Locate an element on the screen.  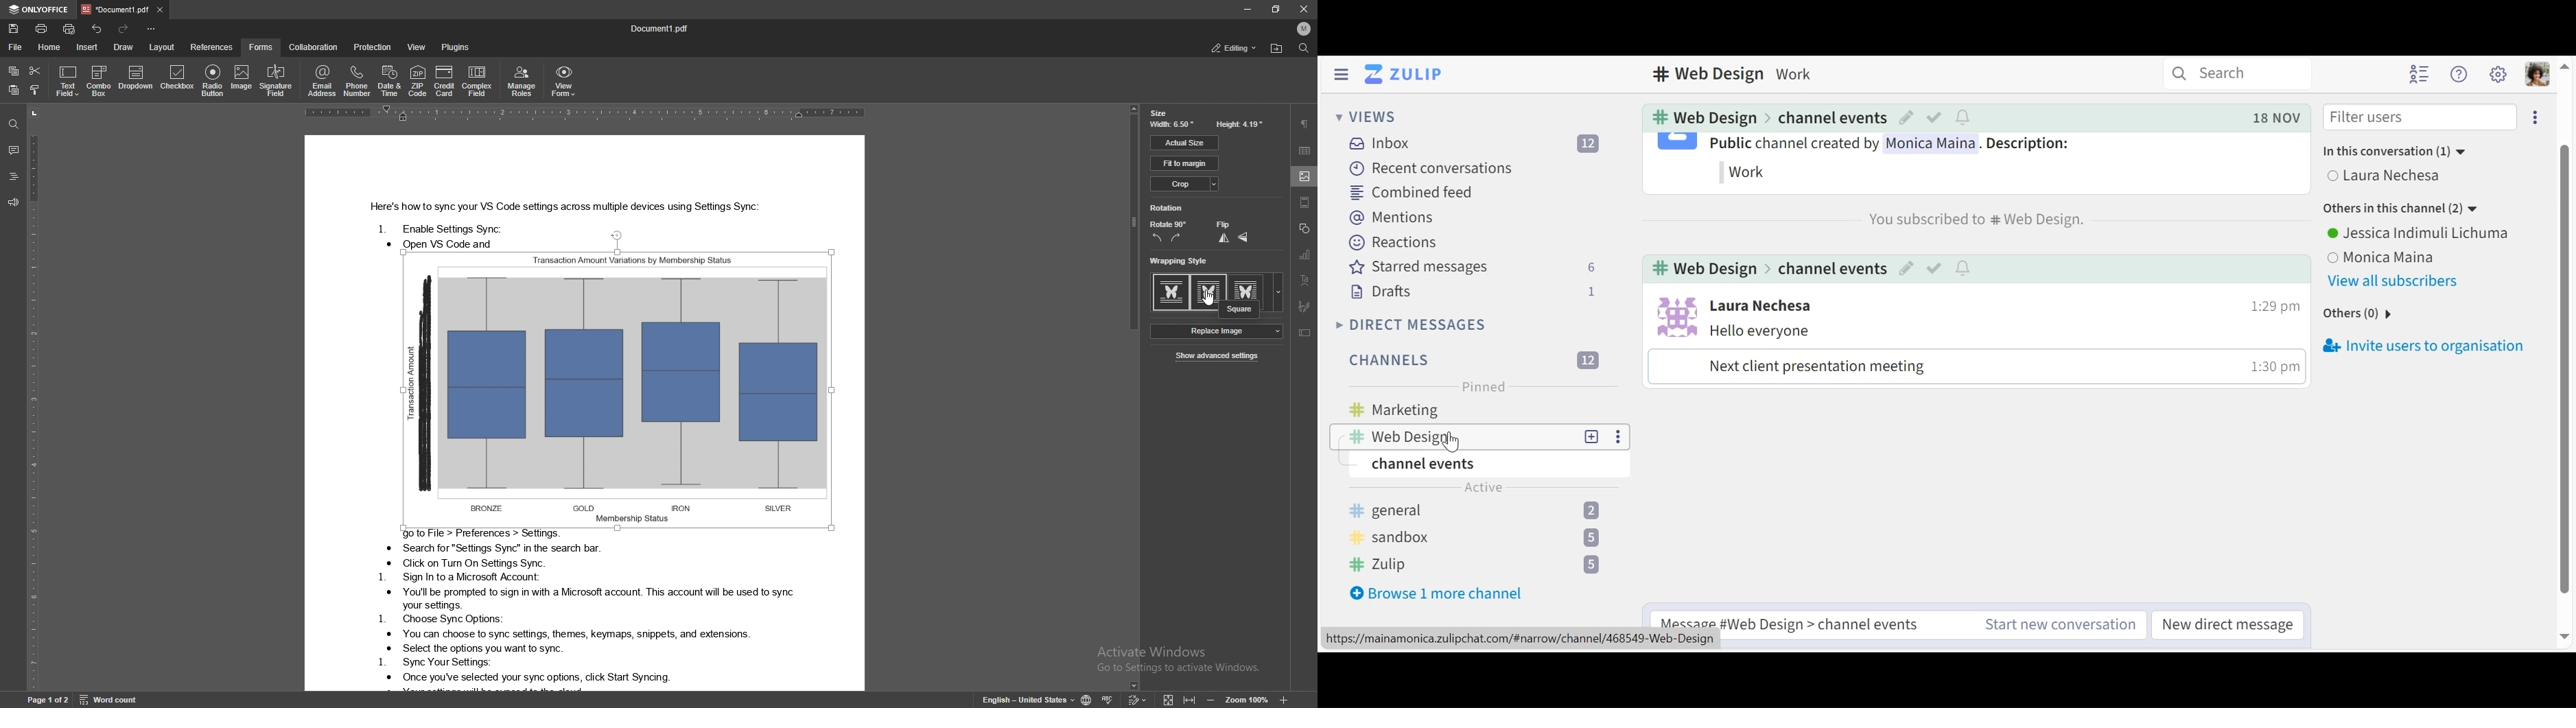
icon is located at coordinates (1193, 699).